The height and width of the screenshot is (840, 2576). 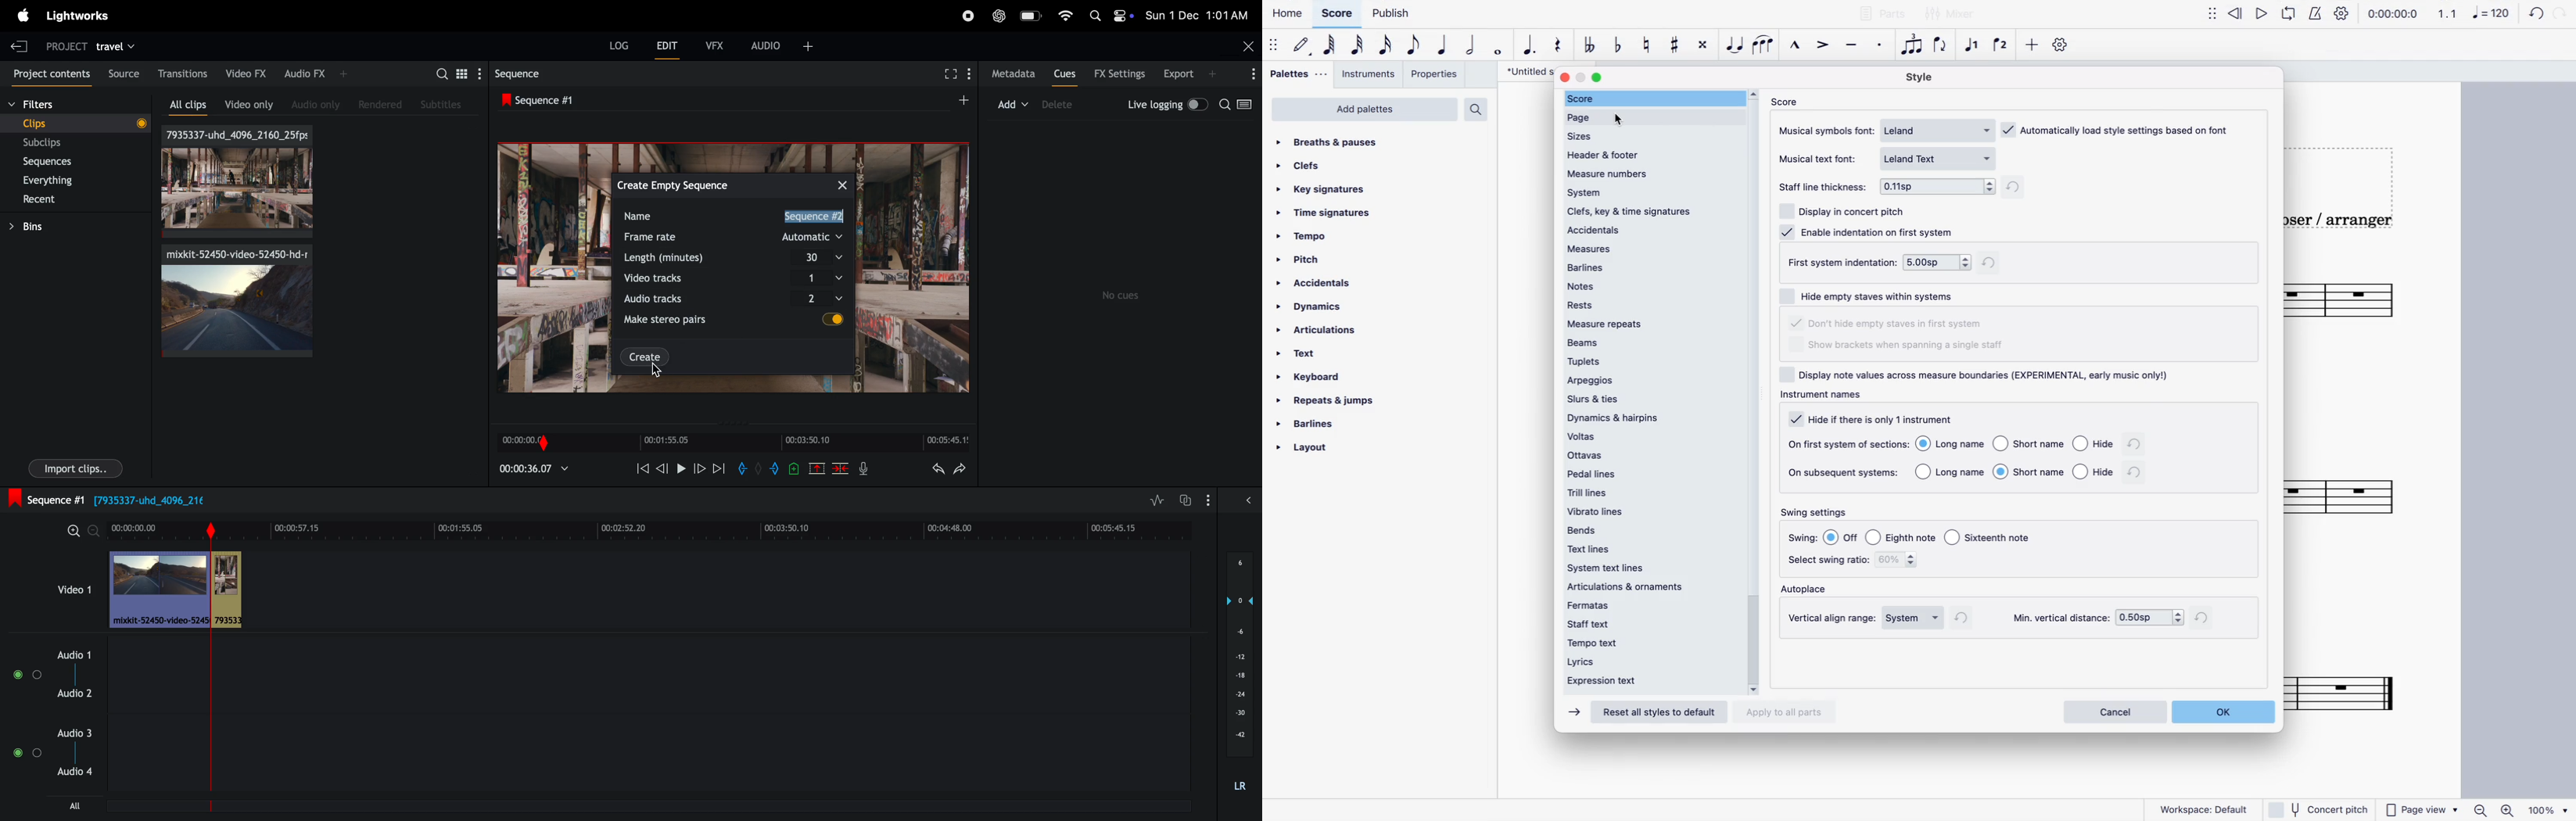 What do you see at coordinates (1557, 46) in the screenshot?
I see `rest` at bounding box center [1557, 46].